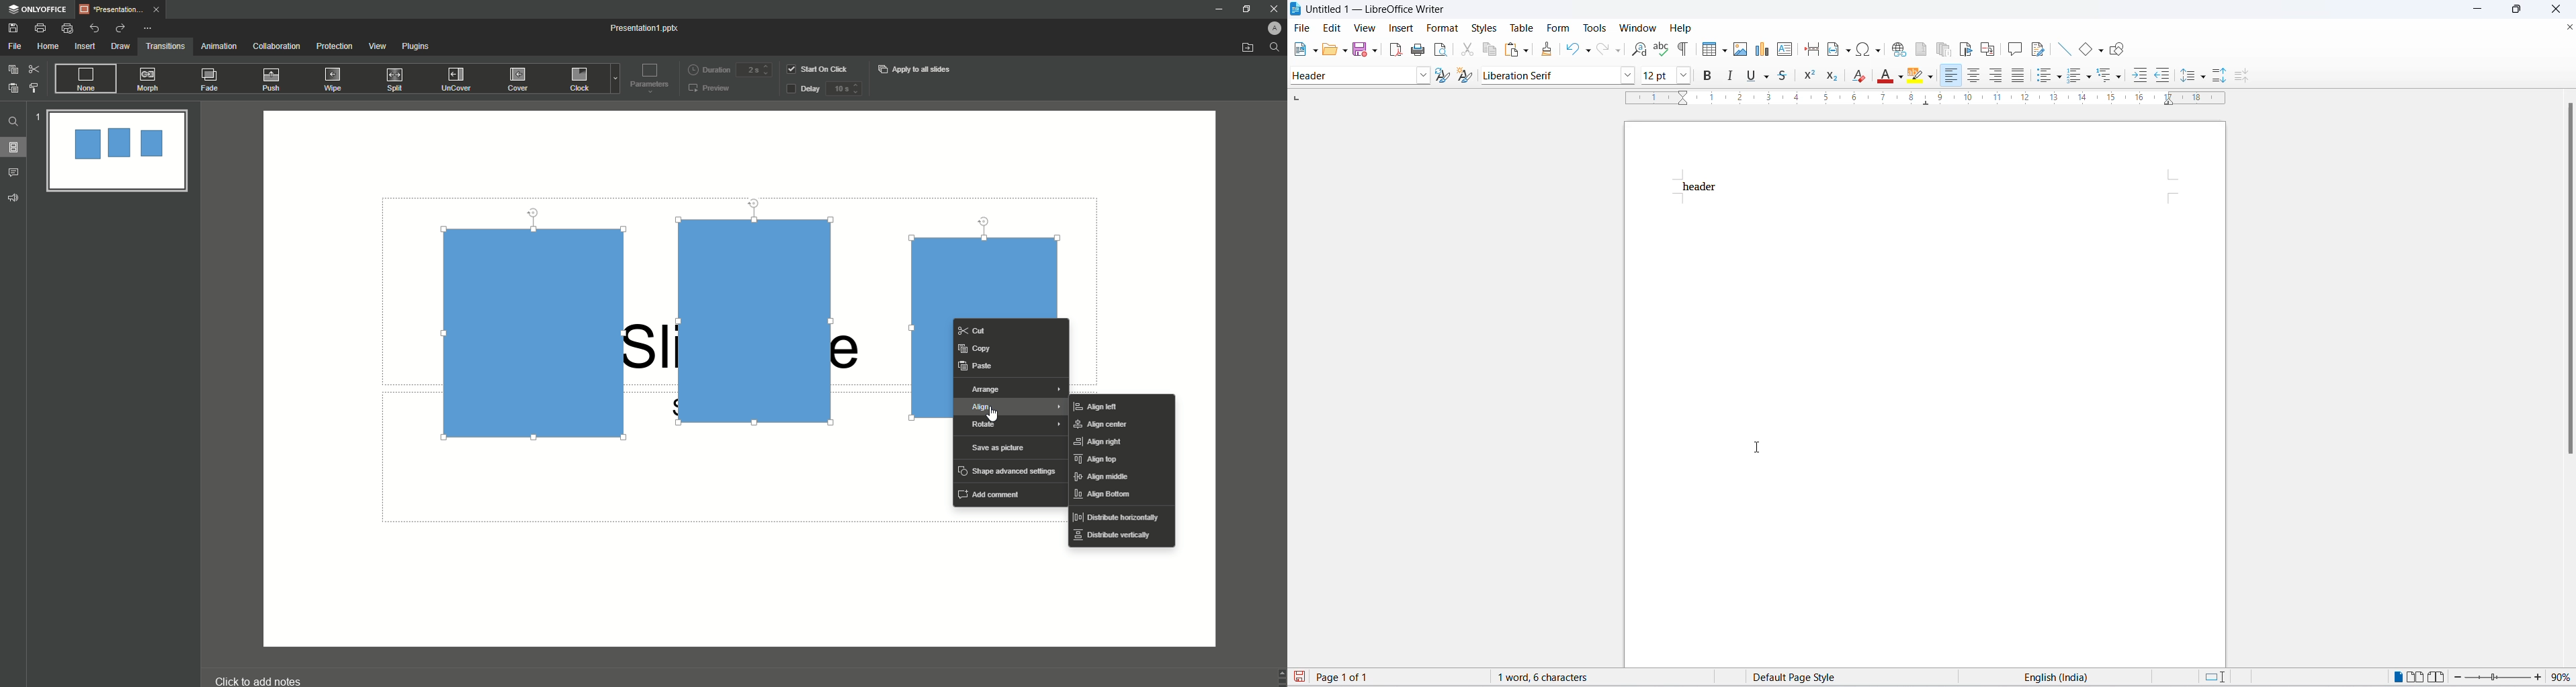 This screenshot has width=2576, height=700. Describe the element at coordinates (119, 28) in the screenshot. I see `Redo` at that location.